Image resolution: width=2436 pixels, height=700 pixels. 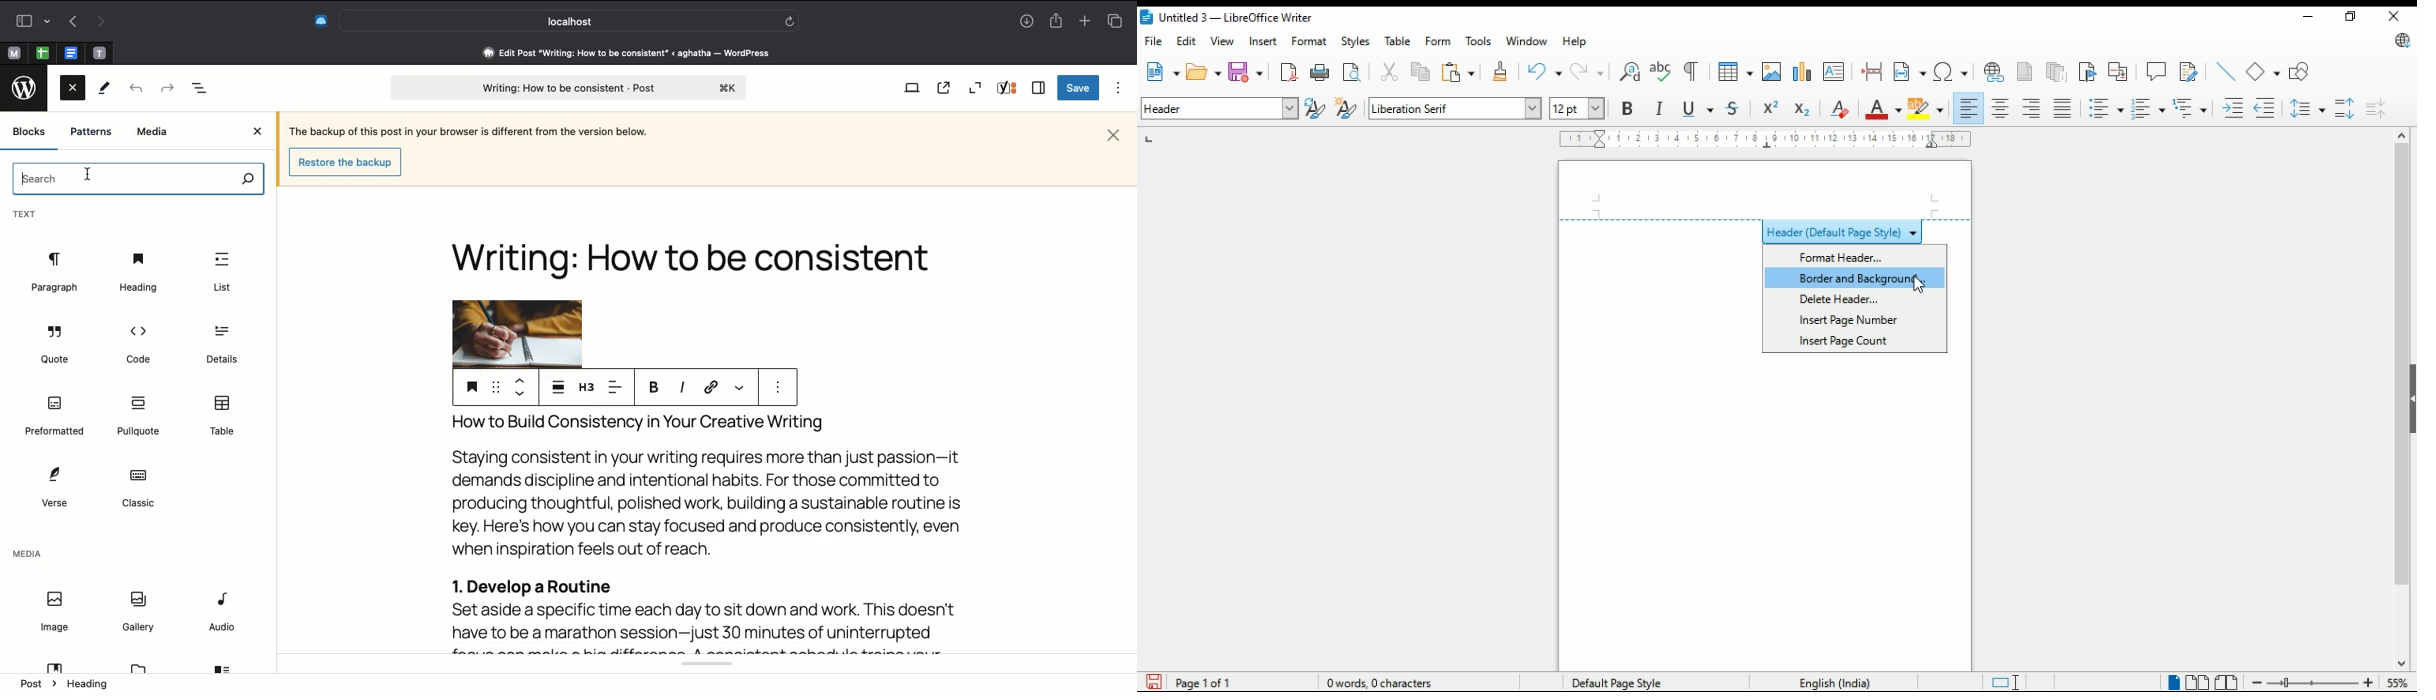 I want to click on insert image, so click(x=1772, y=71).